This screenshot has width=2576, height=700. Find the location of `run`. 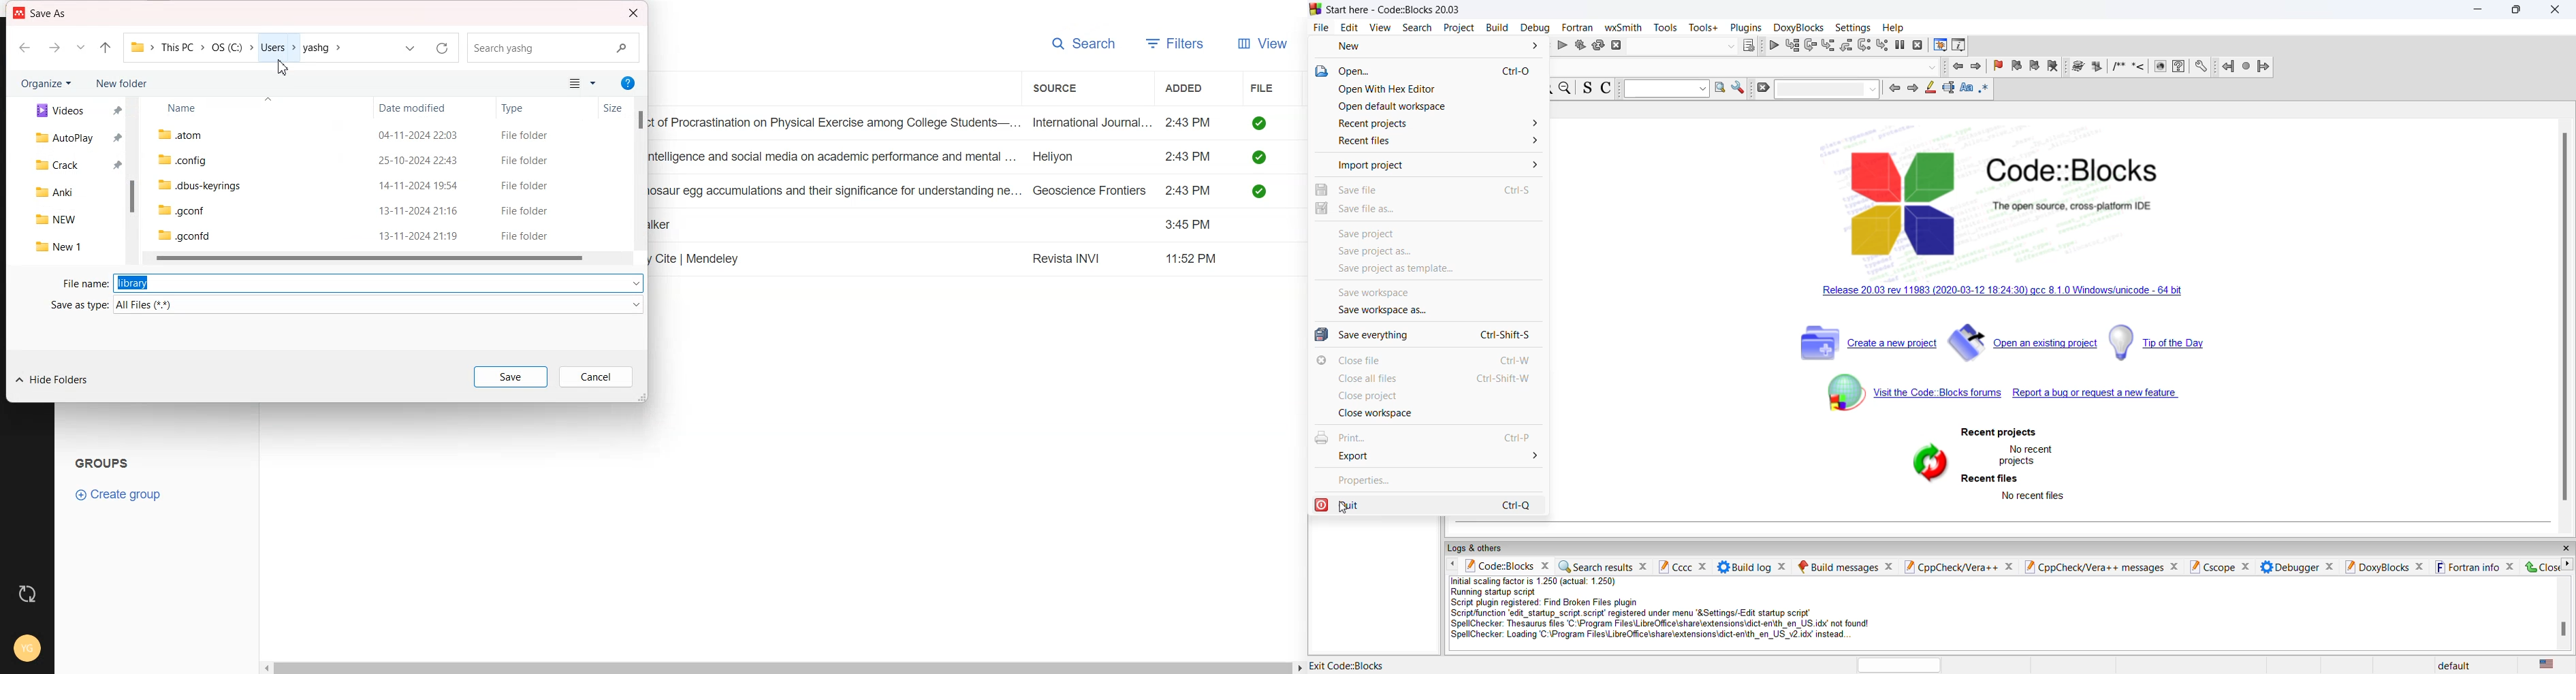

run is located at coordinates (1562, 45).